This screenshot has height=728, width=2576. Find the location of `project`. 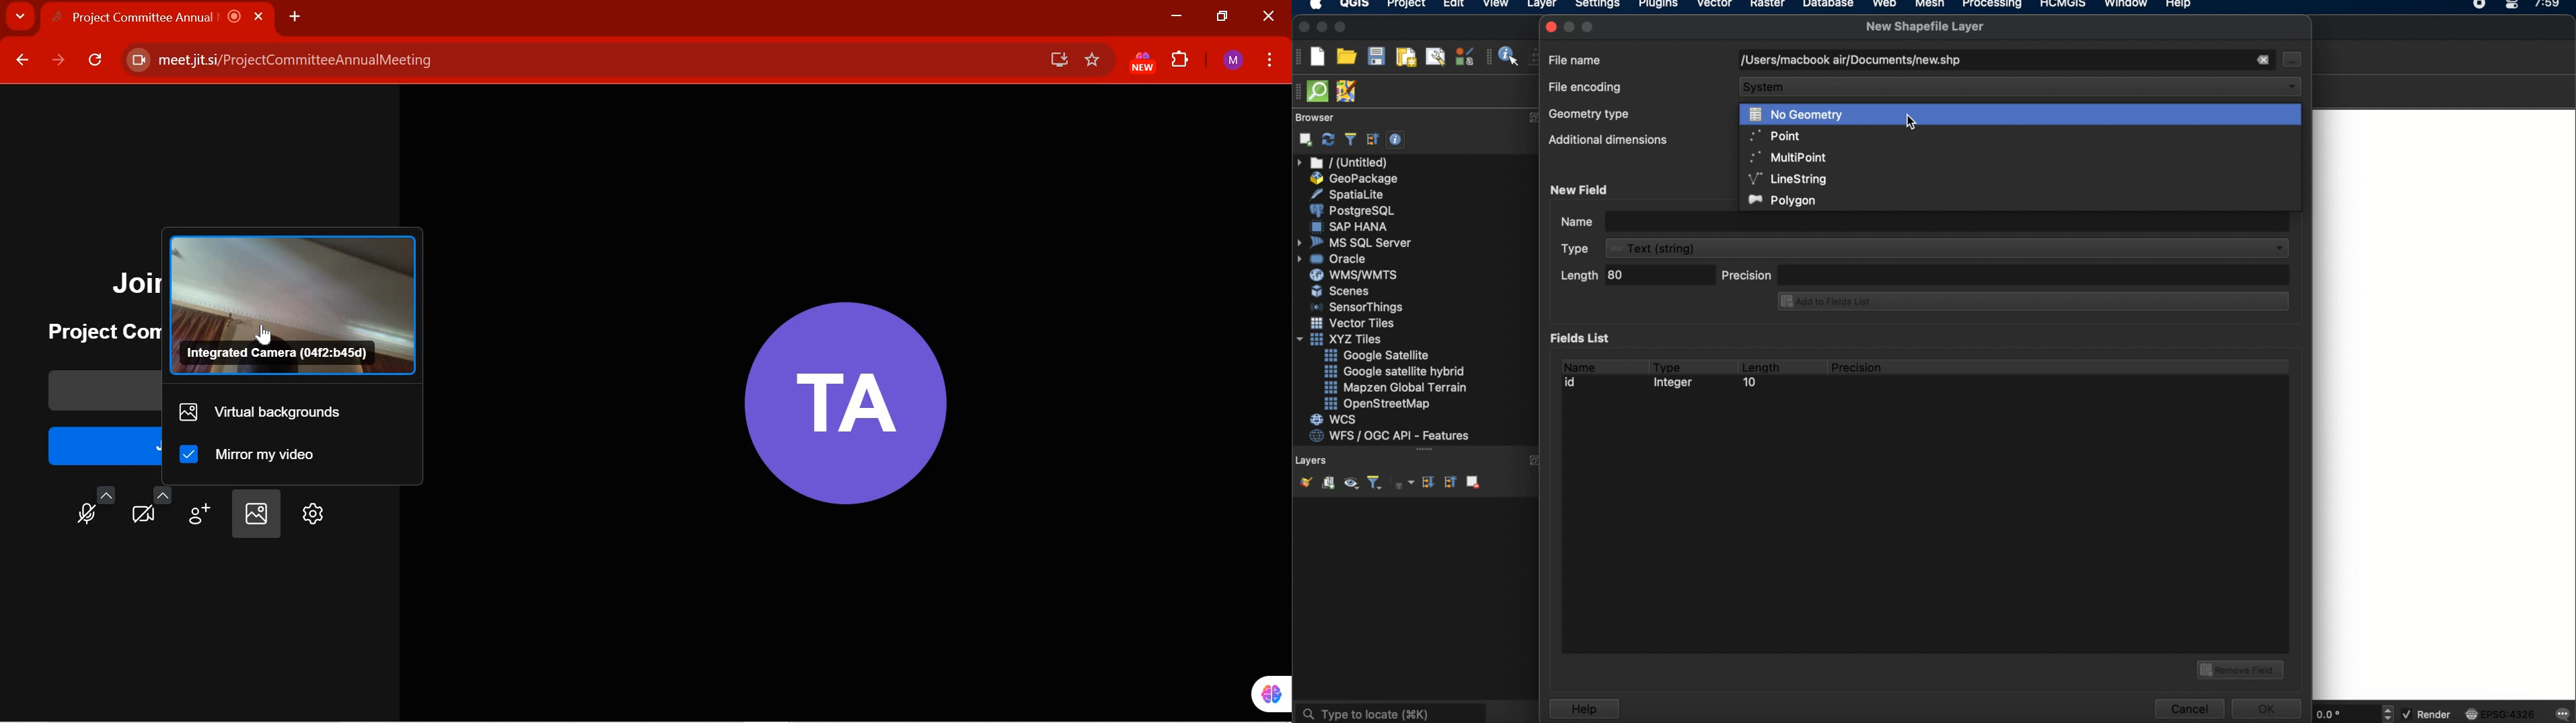

project is located at coordinates (1404, 5).